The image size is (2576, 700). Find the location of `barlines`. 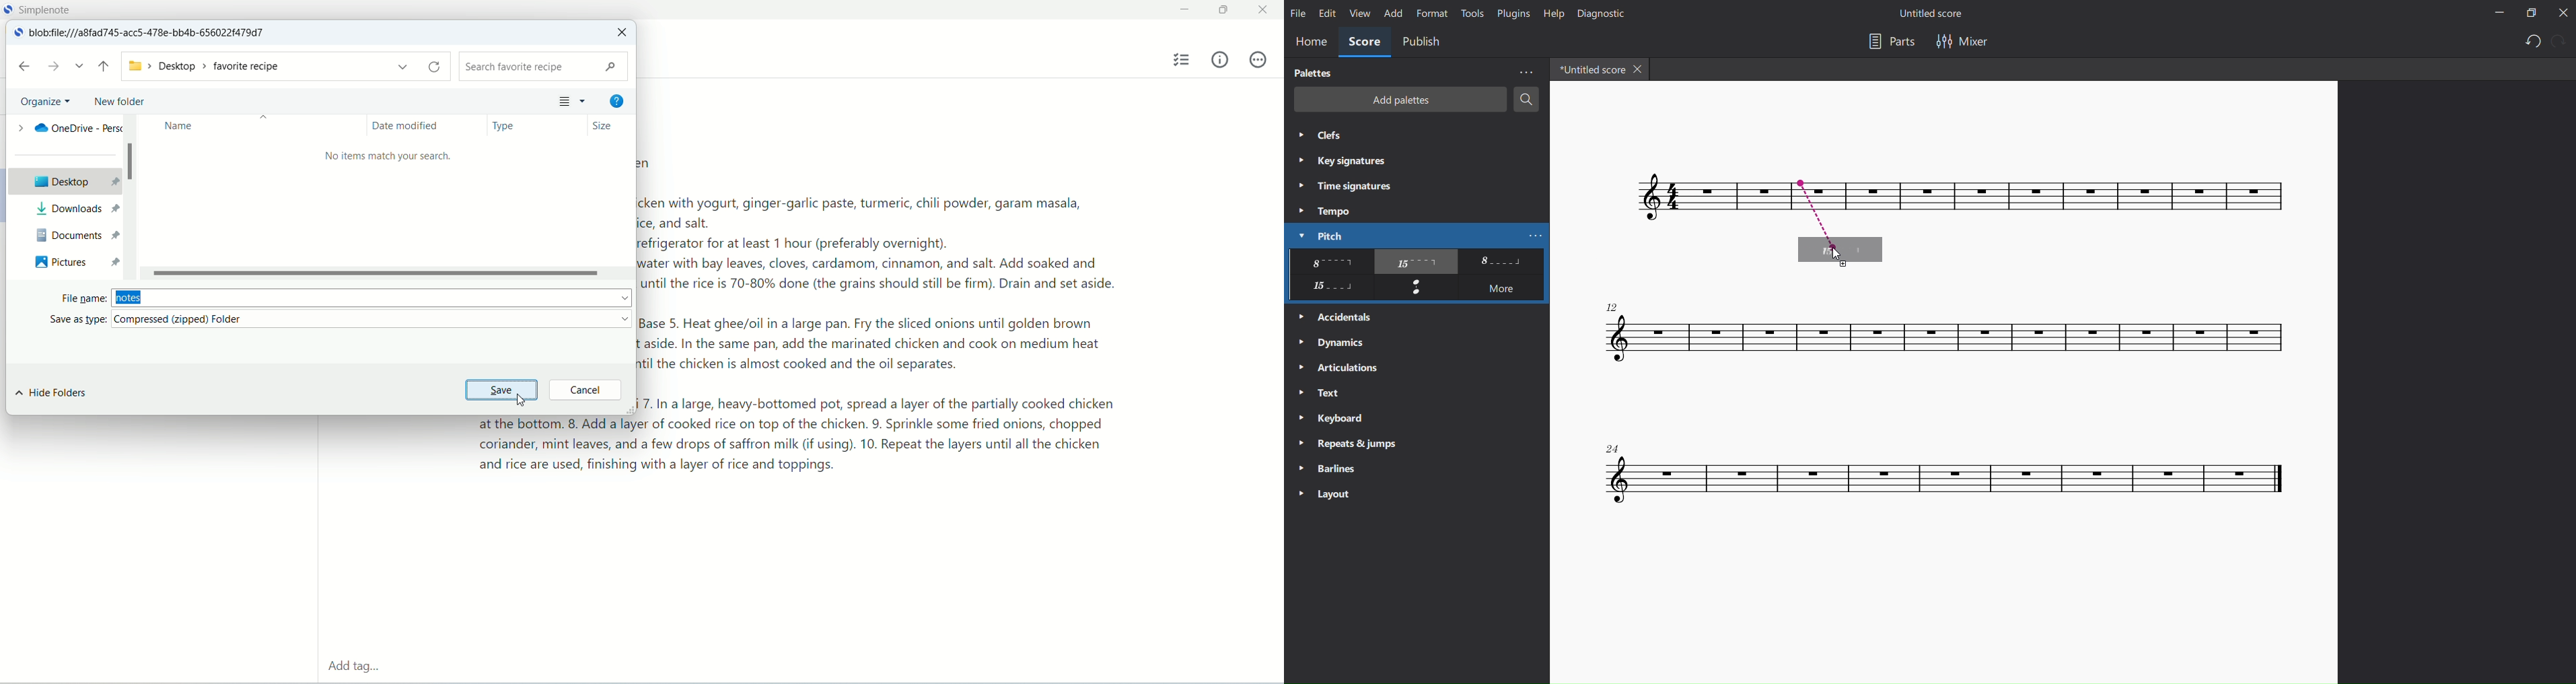

barlines is located at coordinates (1325, 466).